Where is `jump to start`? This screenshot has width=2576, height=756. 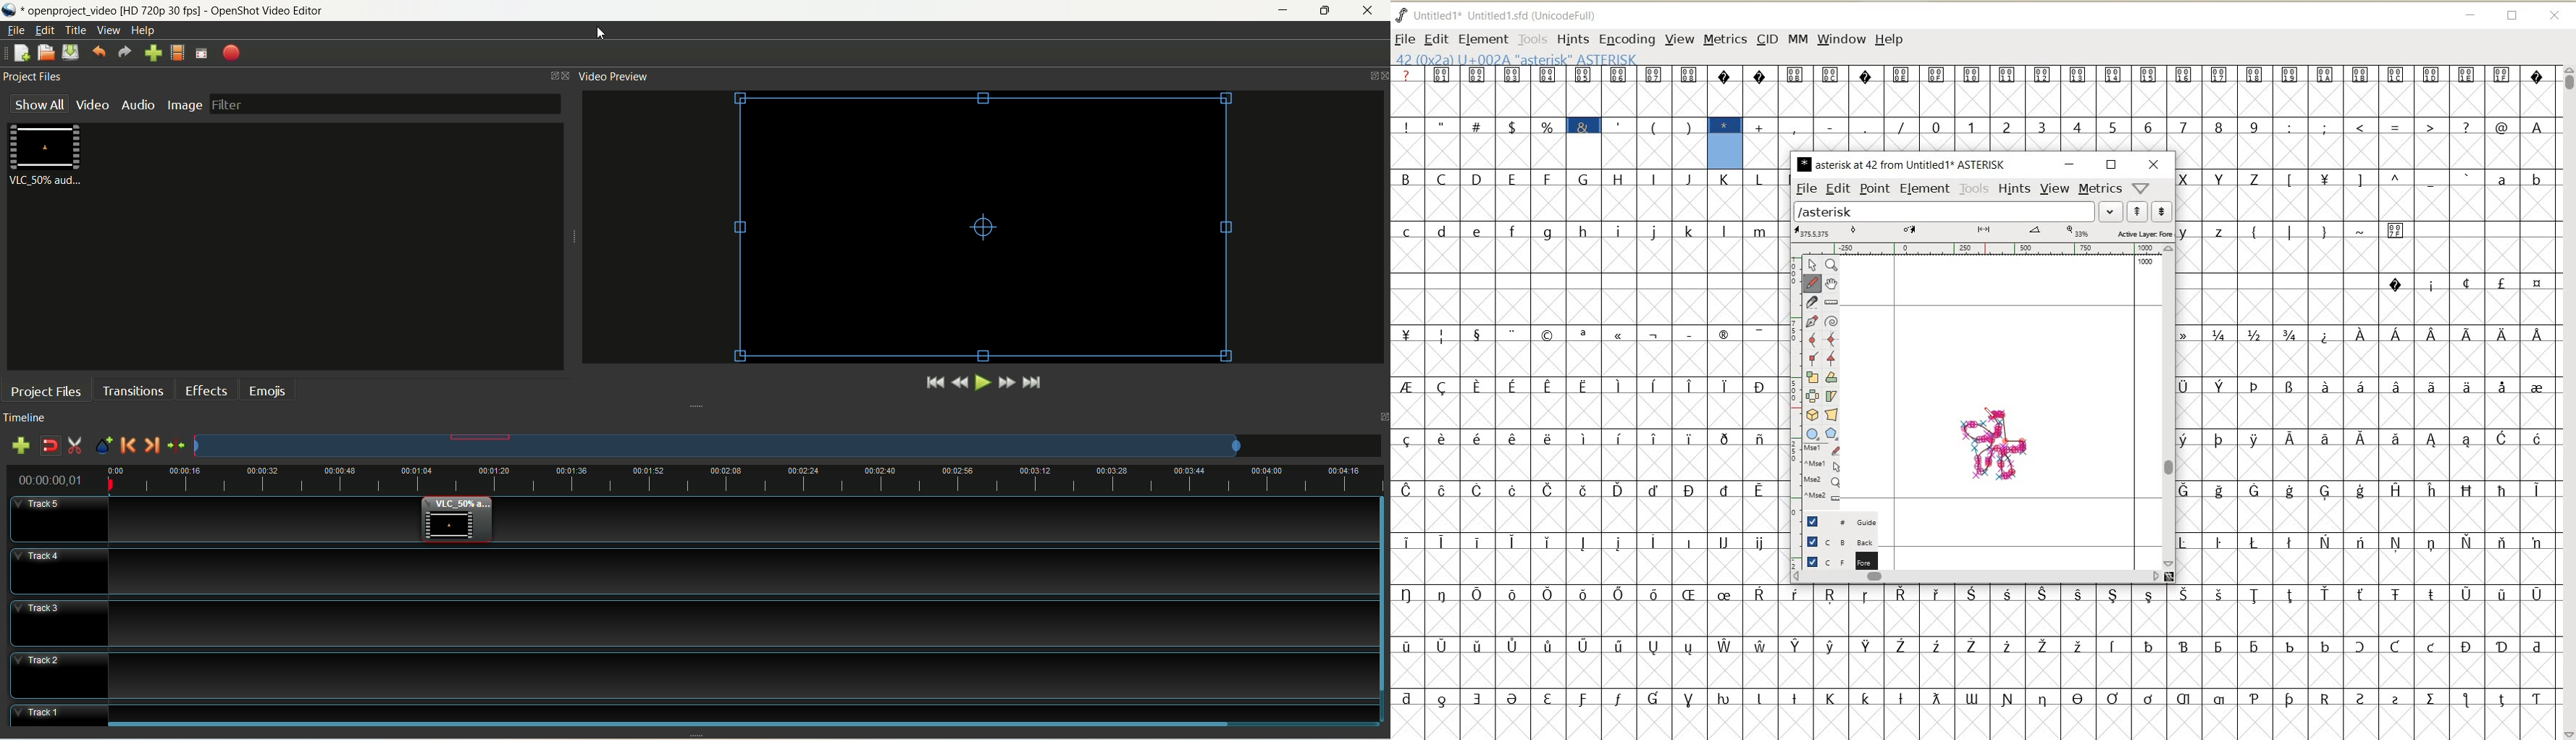 jump to start is located at coordinates (934, 383).